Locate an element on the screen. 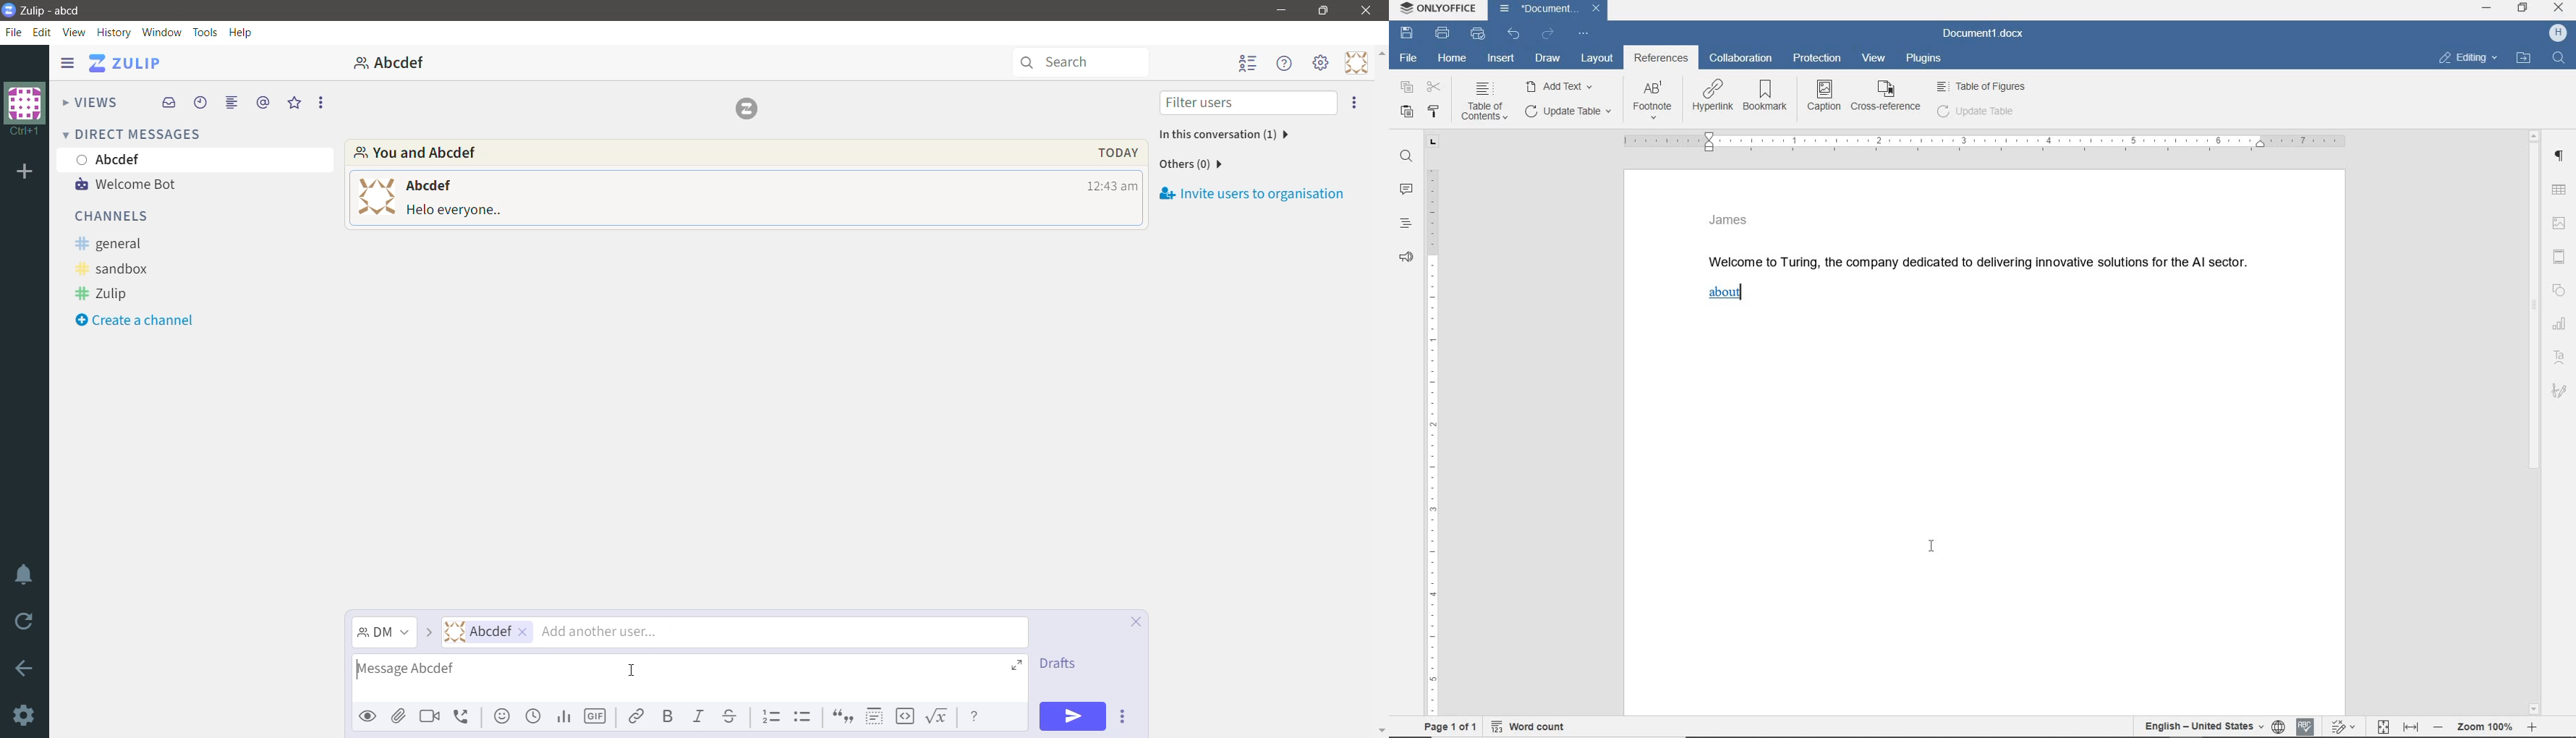  message is located at coordinates (456, 211).